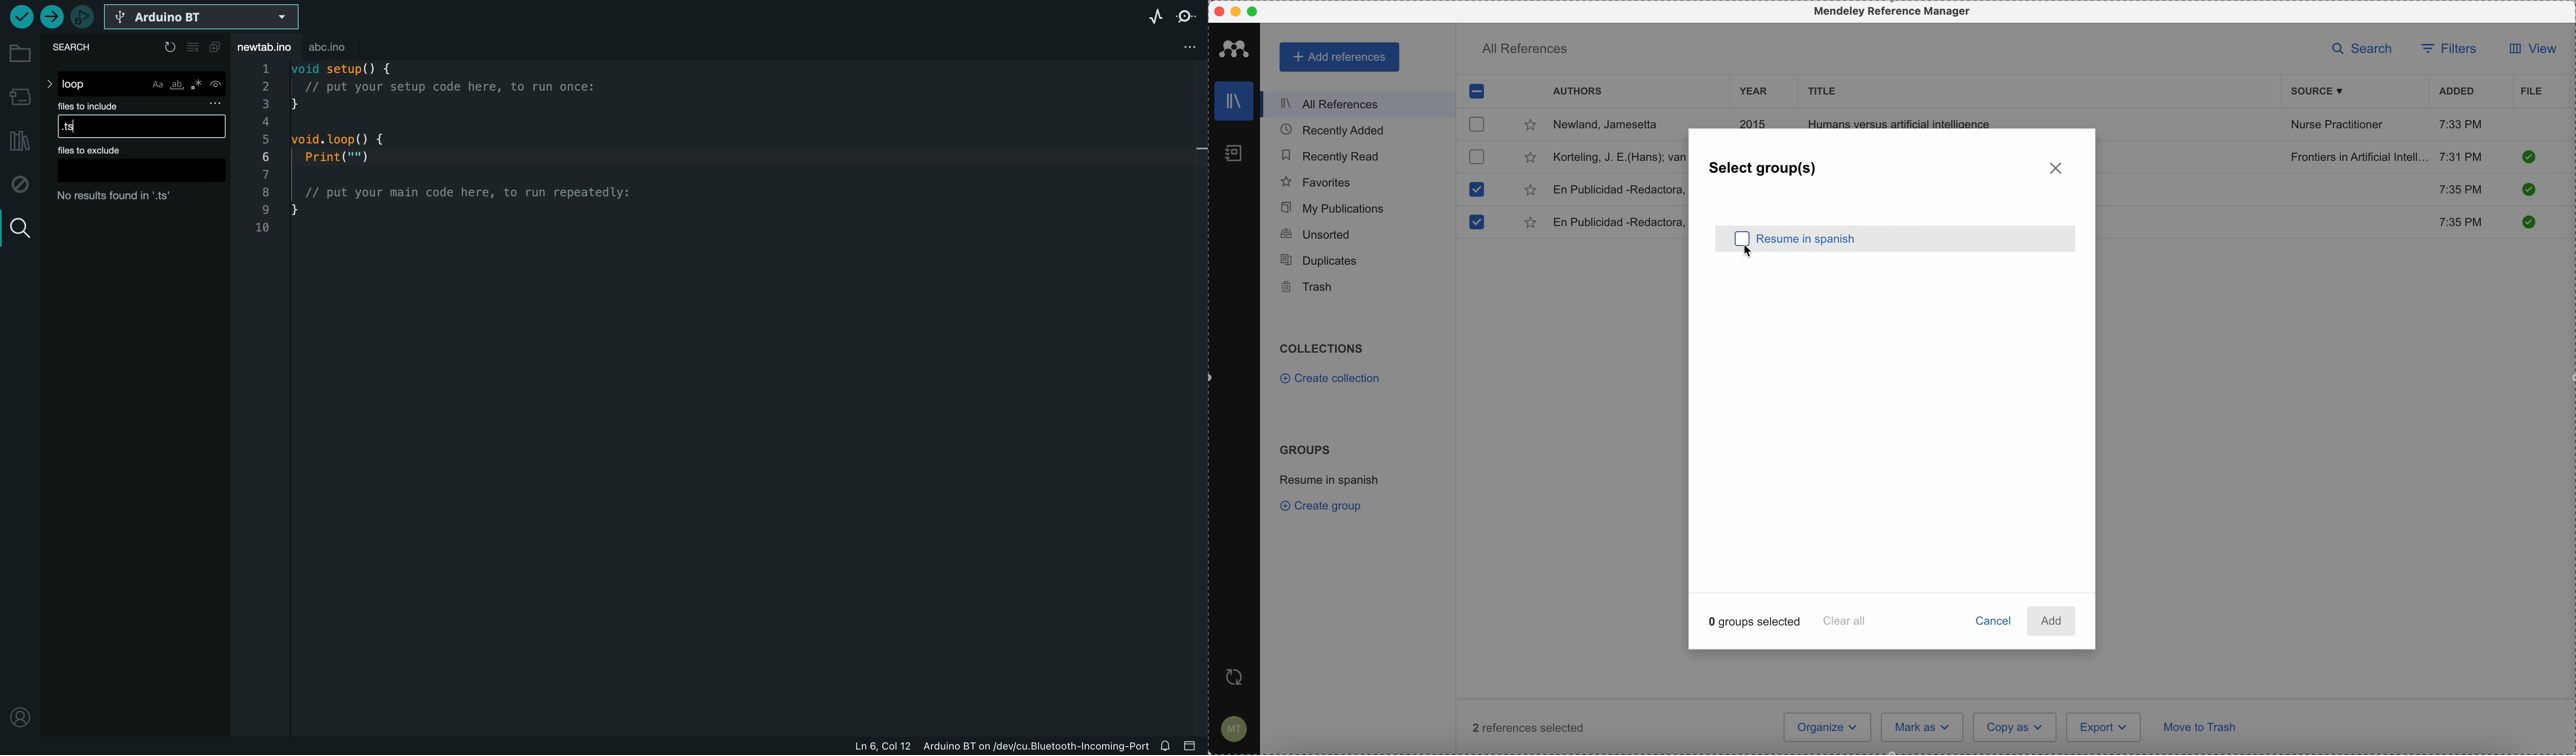 This screenshot has width=2576, height=756. I want to click on cursor, so click(1742, 245).